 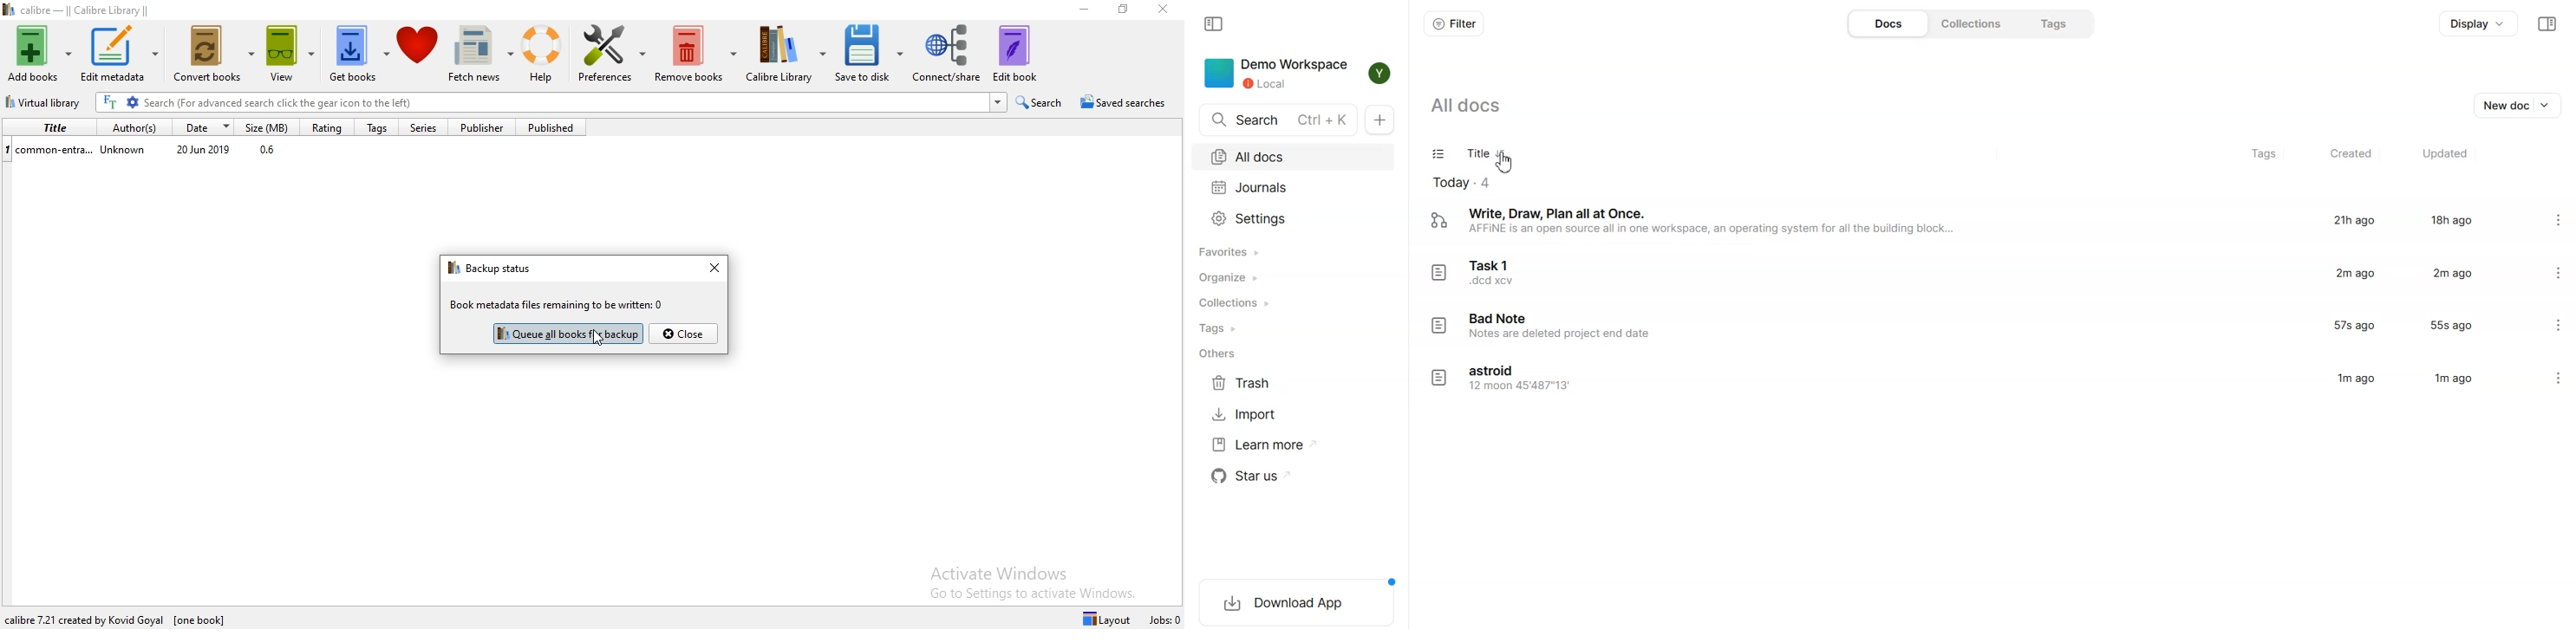 What do you see at coordinates (1293, 219) in the screenshot?
I see `Settings` at bounding box center [1293, 219].